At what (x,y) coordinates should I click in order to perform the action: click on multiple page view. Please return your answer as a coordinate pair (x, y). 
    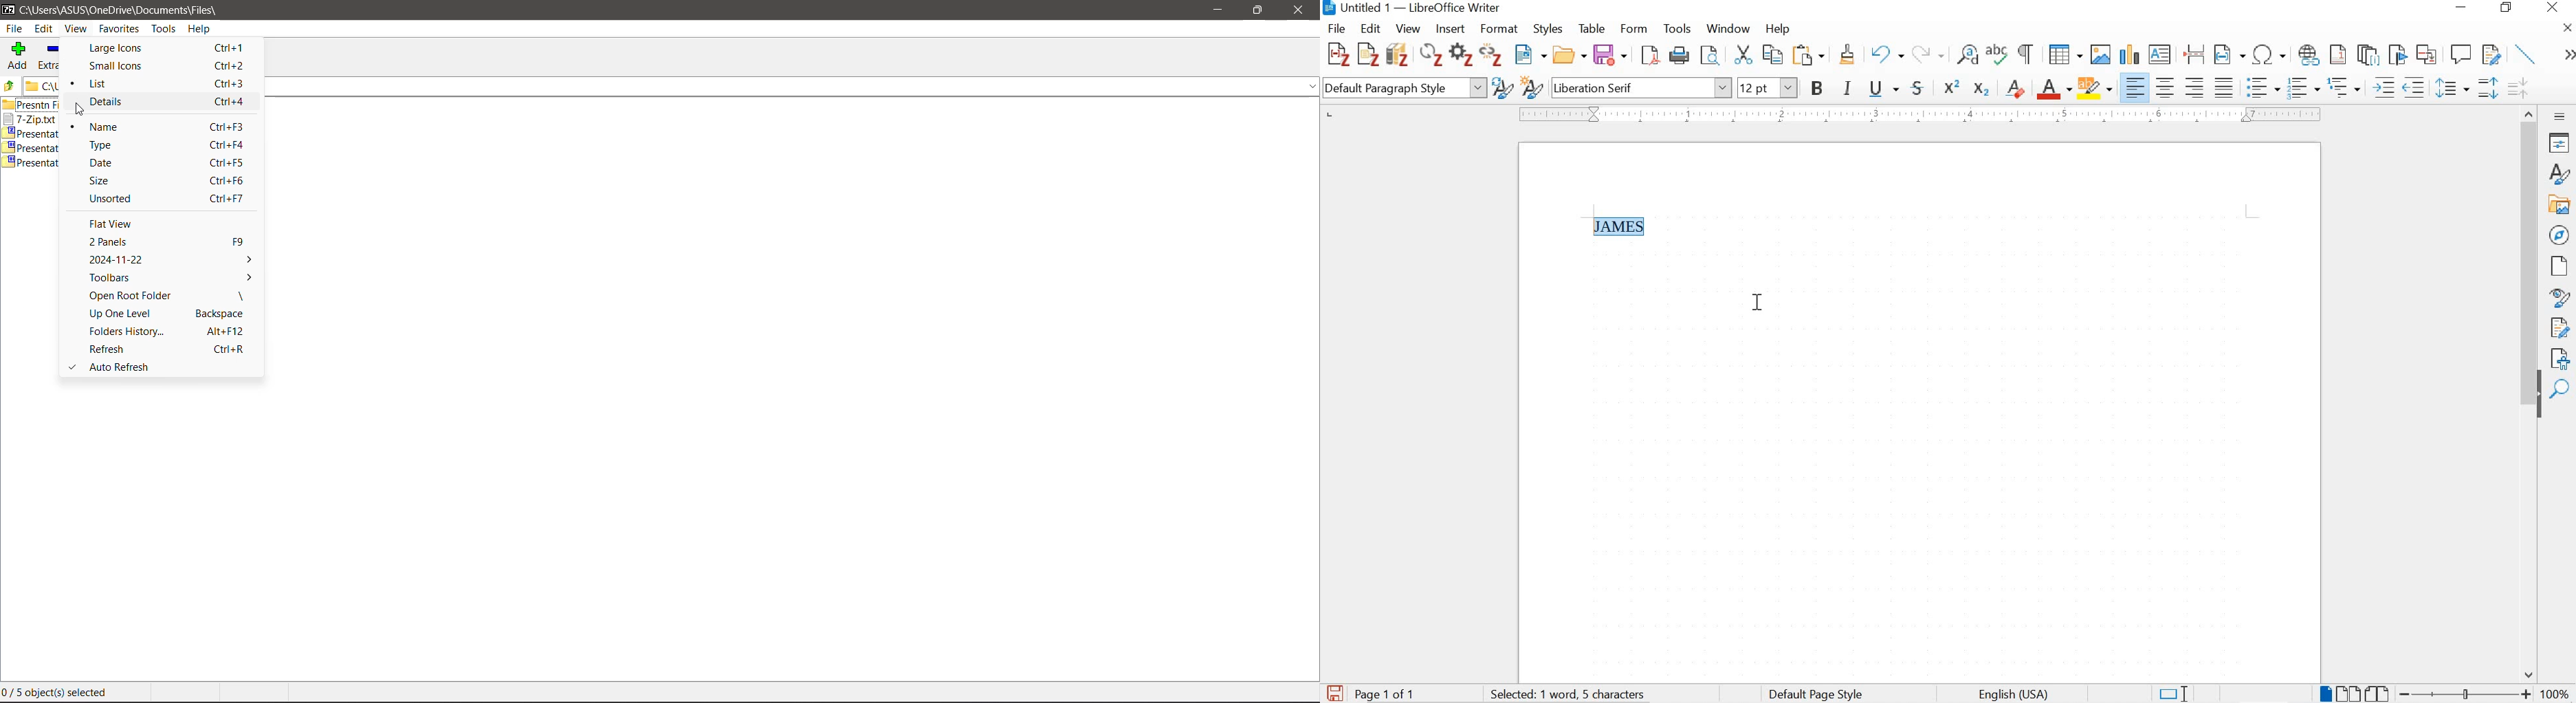
    Looking at the image, I should click on (2348, 693).